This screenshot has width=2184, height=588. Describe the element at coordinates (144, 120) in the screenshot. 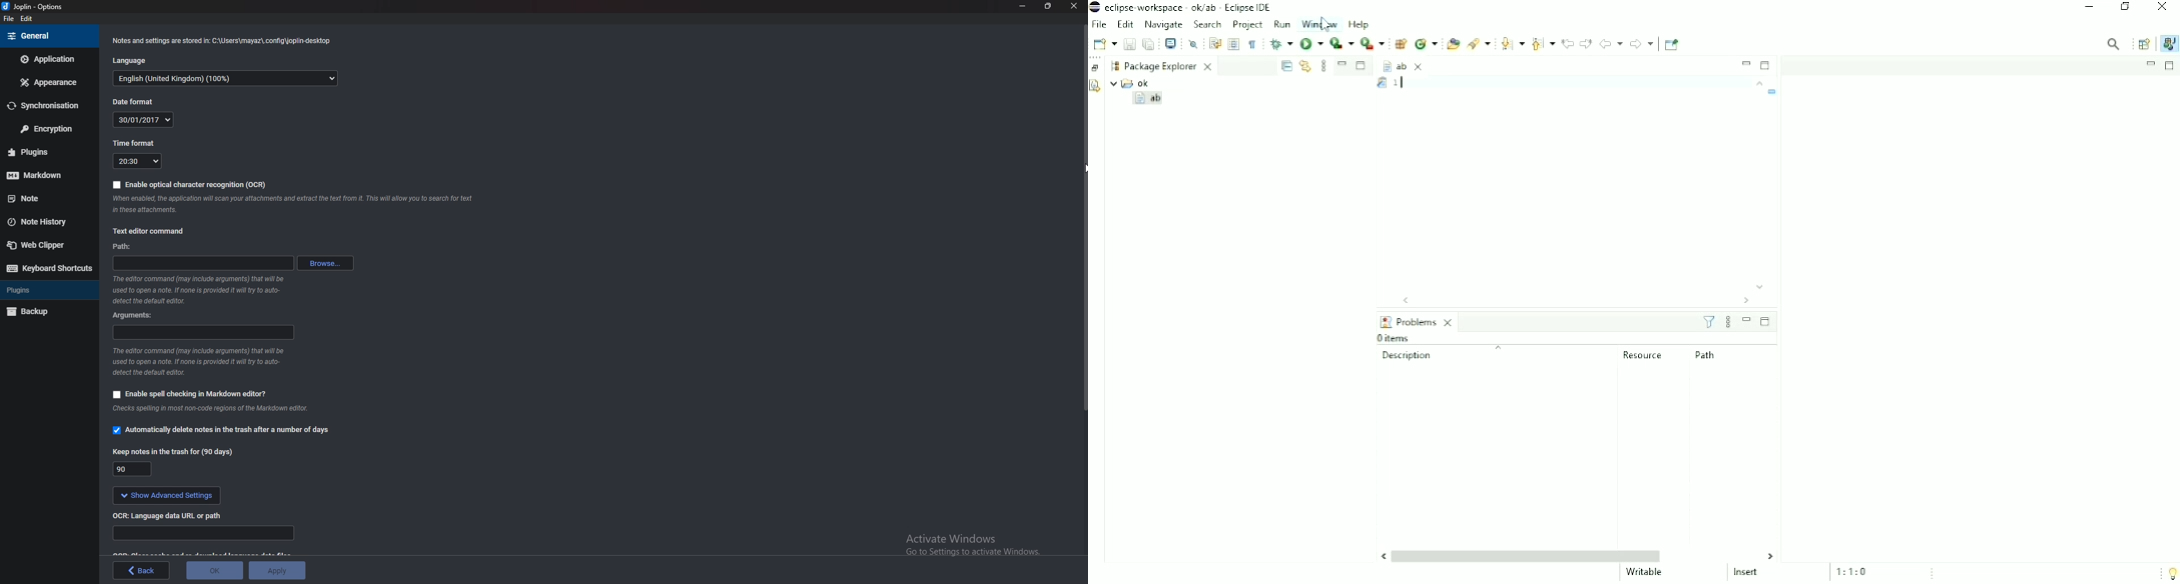

I see `30/01/2017` at that location.